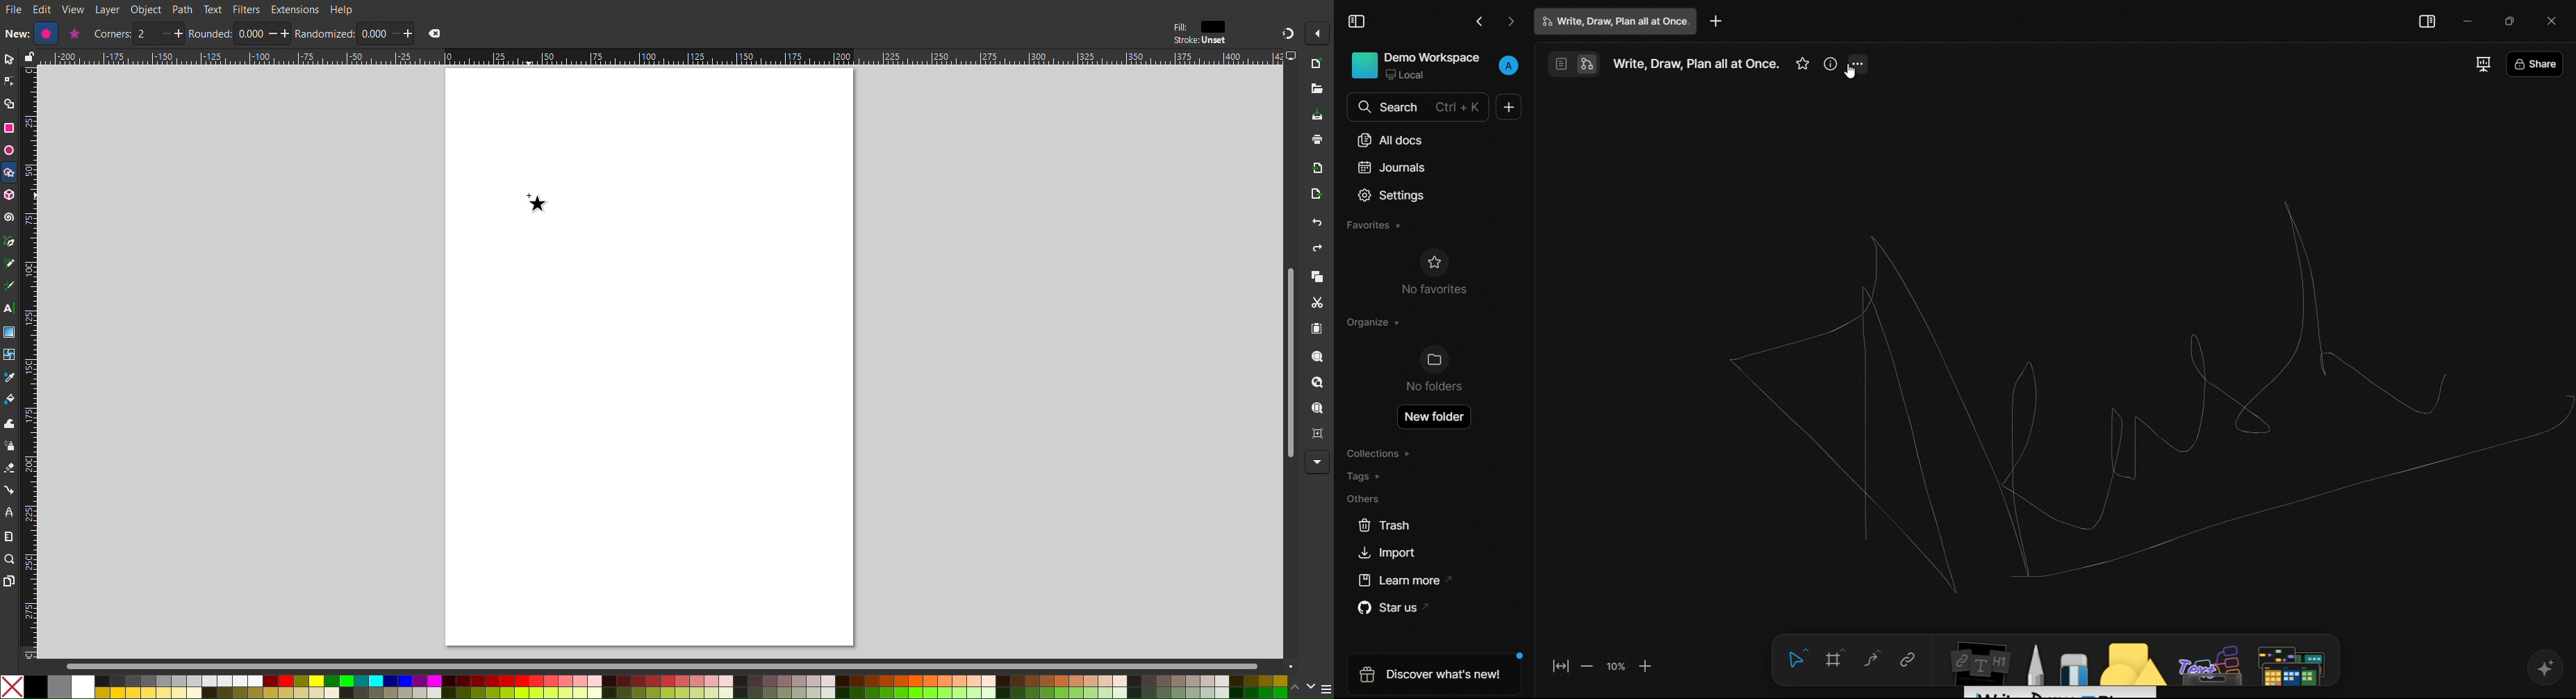  What do you see at coordinates (1833, 660) in the screenshot?
I see `frame` at bounding box center [1833, 660].